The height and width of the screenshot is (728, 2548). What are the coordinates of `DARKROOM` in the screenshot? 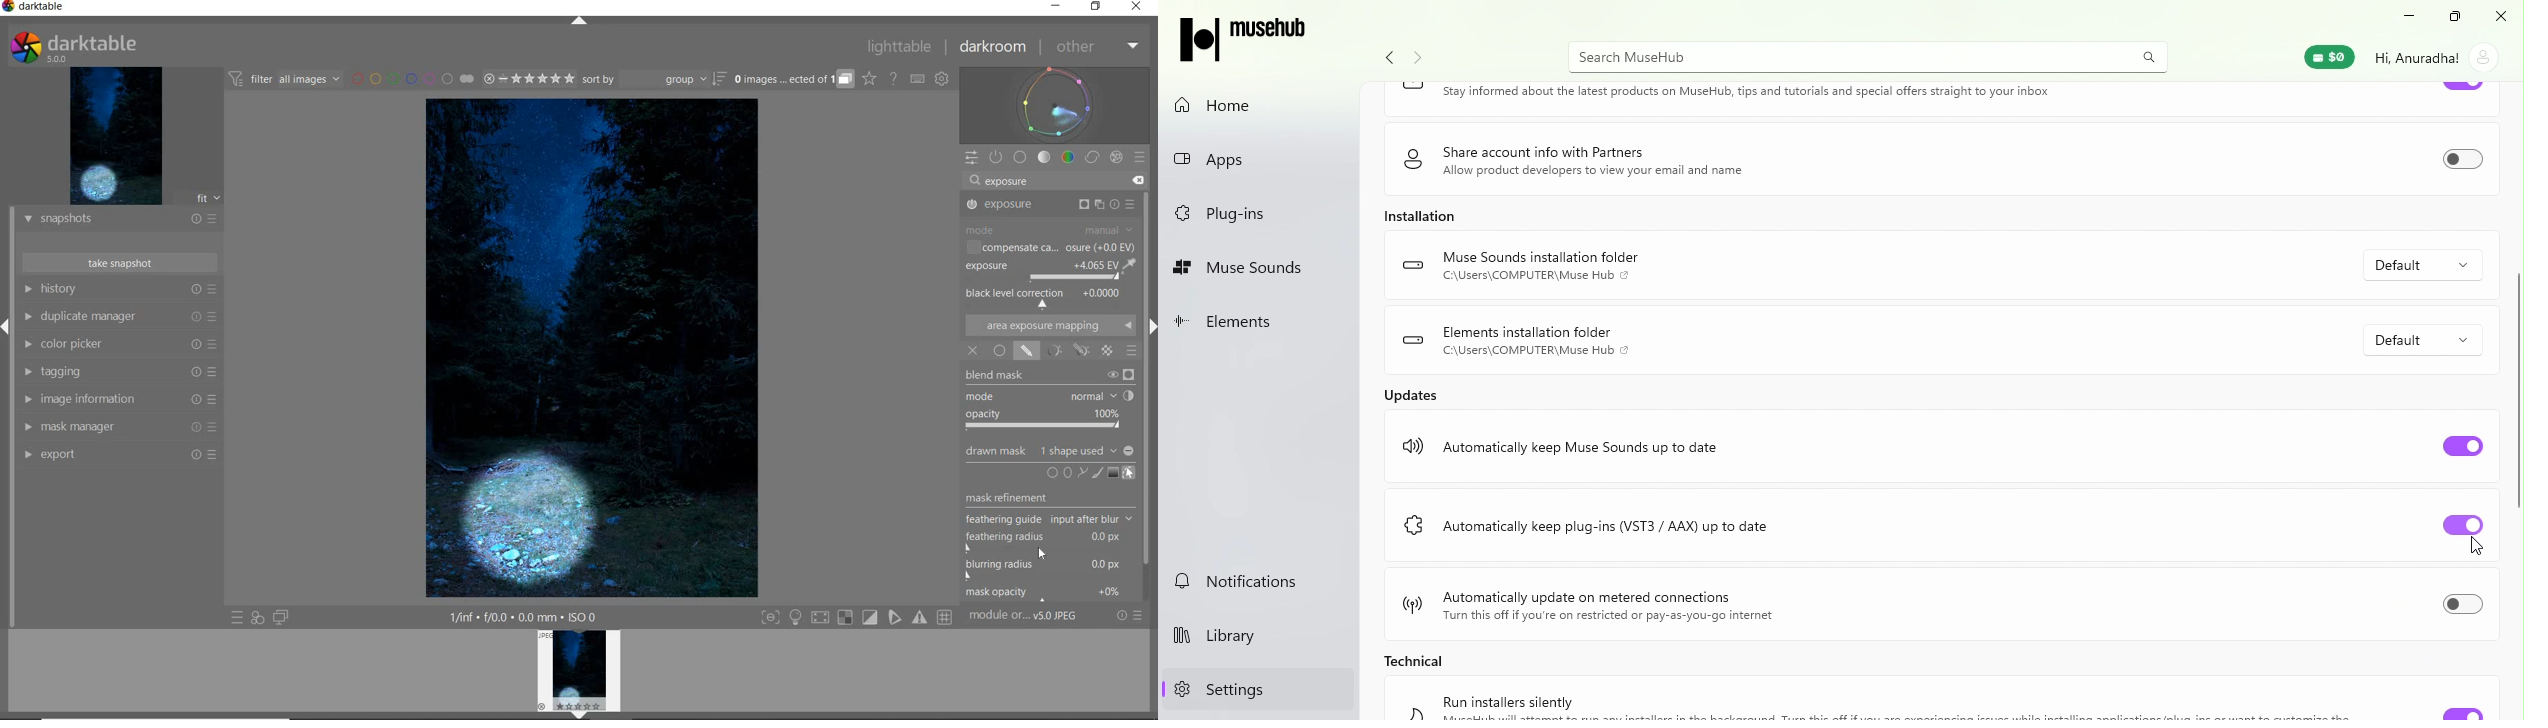 It's located at (993, 47).